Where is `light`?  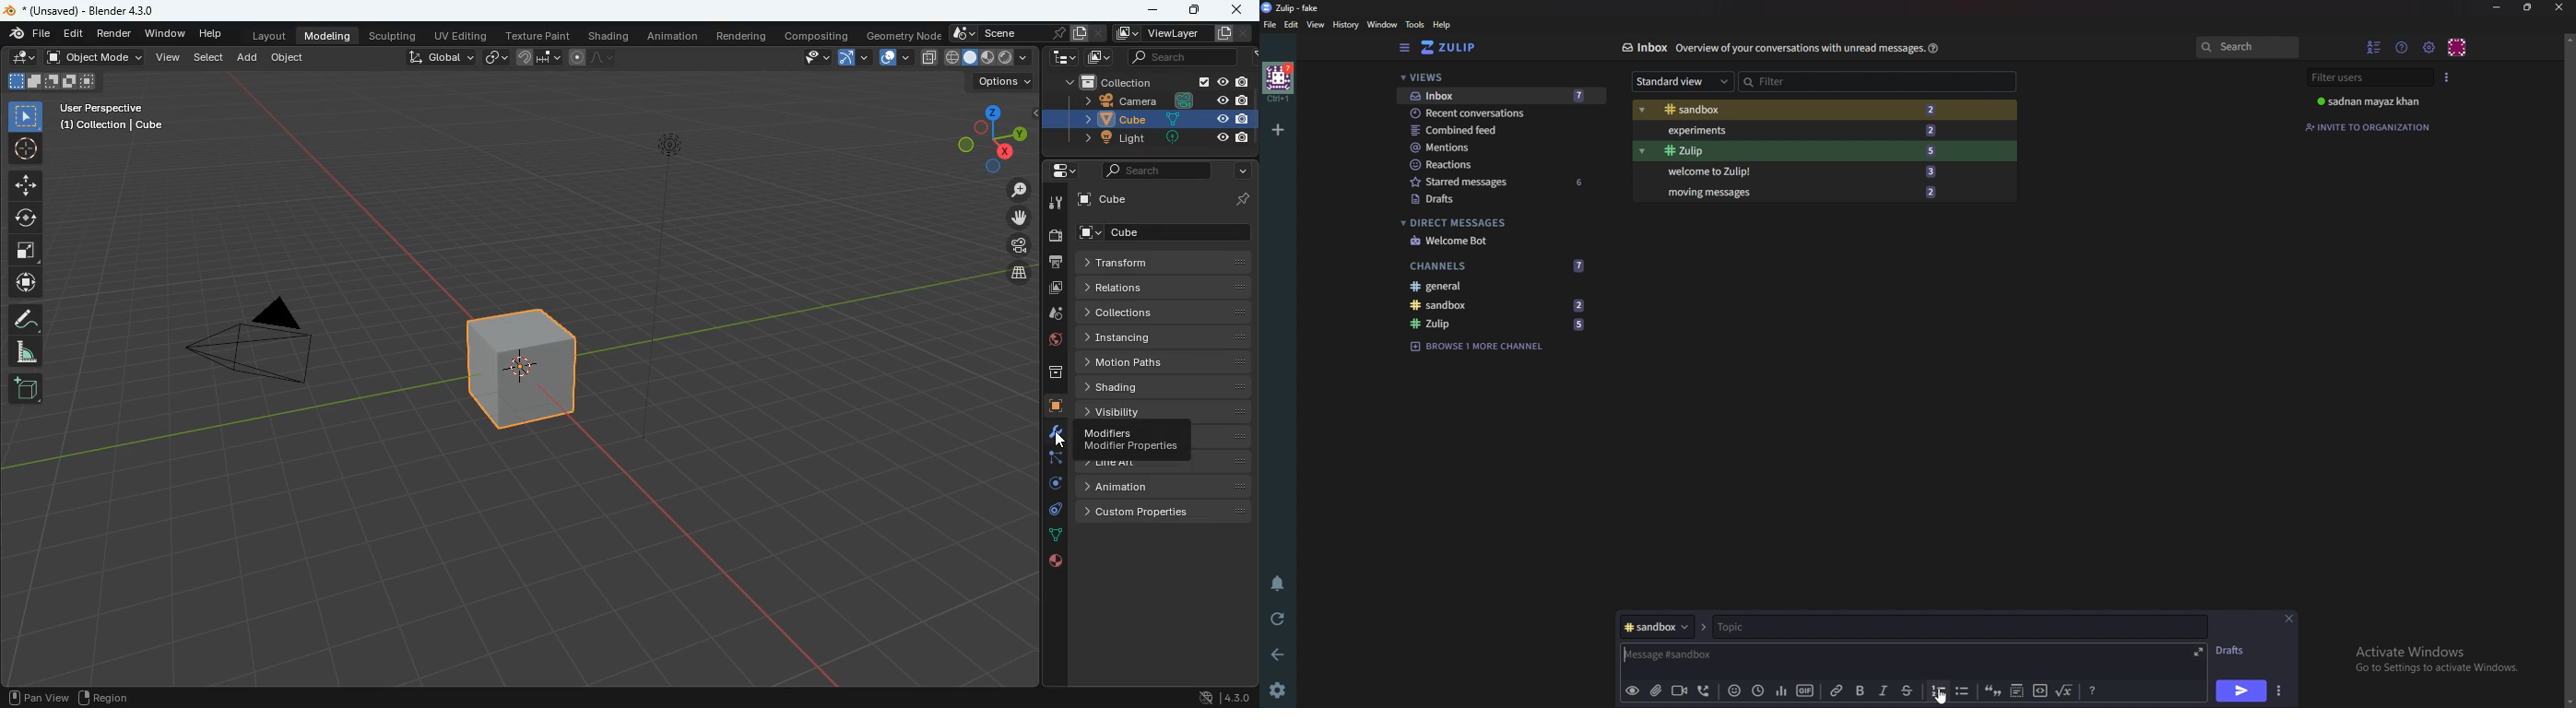 light is located at coordinates (666, 288).